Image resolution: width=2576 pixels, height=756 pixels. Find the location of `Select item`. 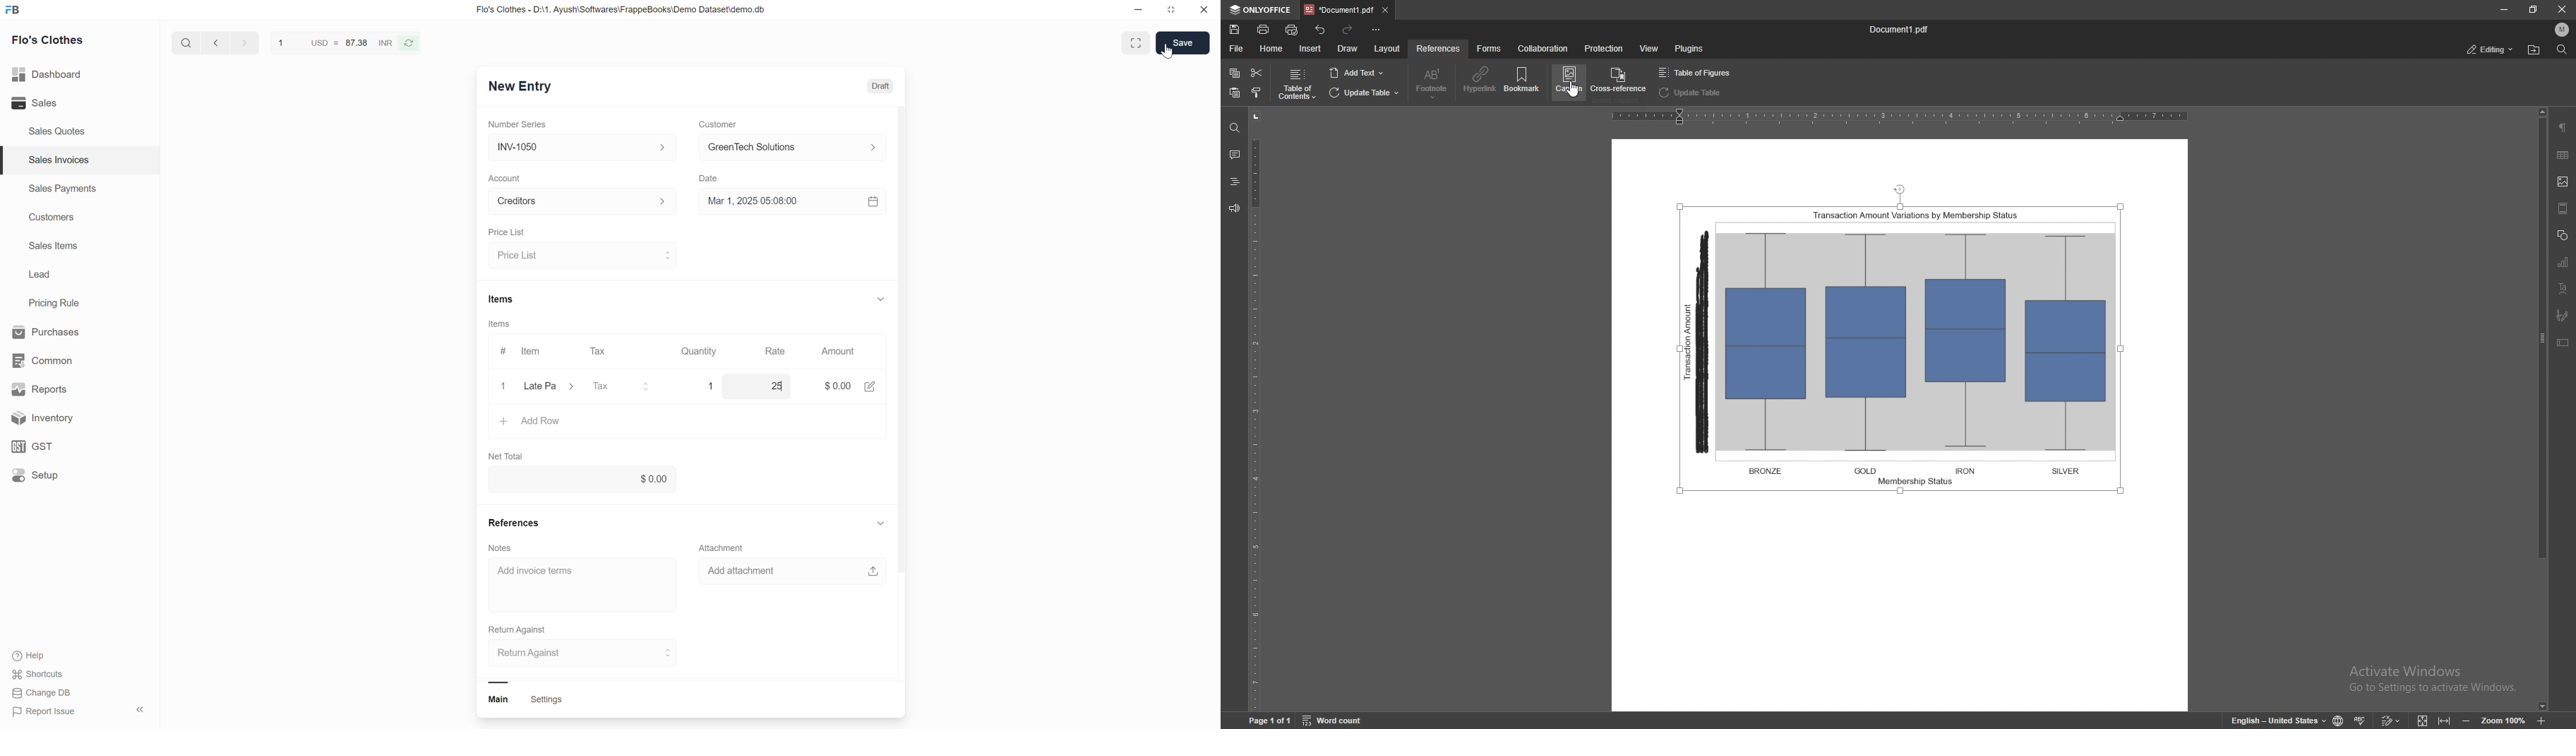

Select item is located at coordinates (554, 387).